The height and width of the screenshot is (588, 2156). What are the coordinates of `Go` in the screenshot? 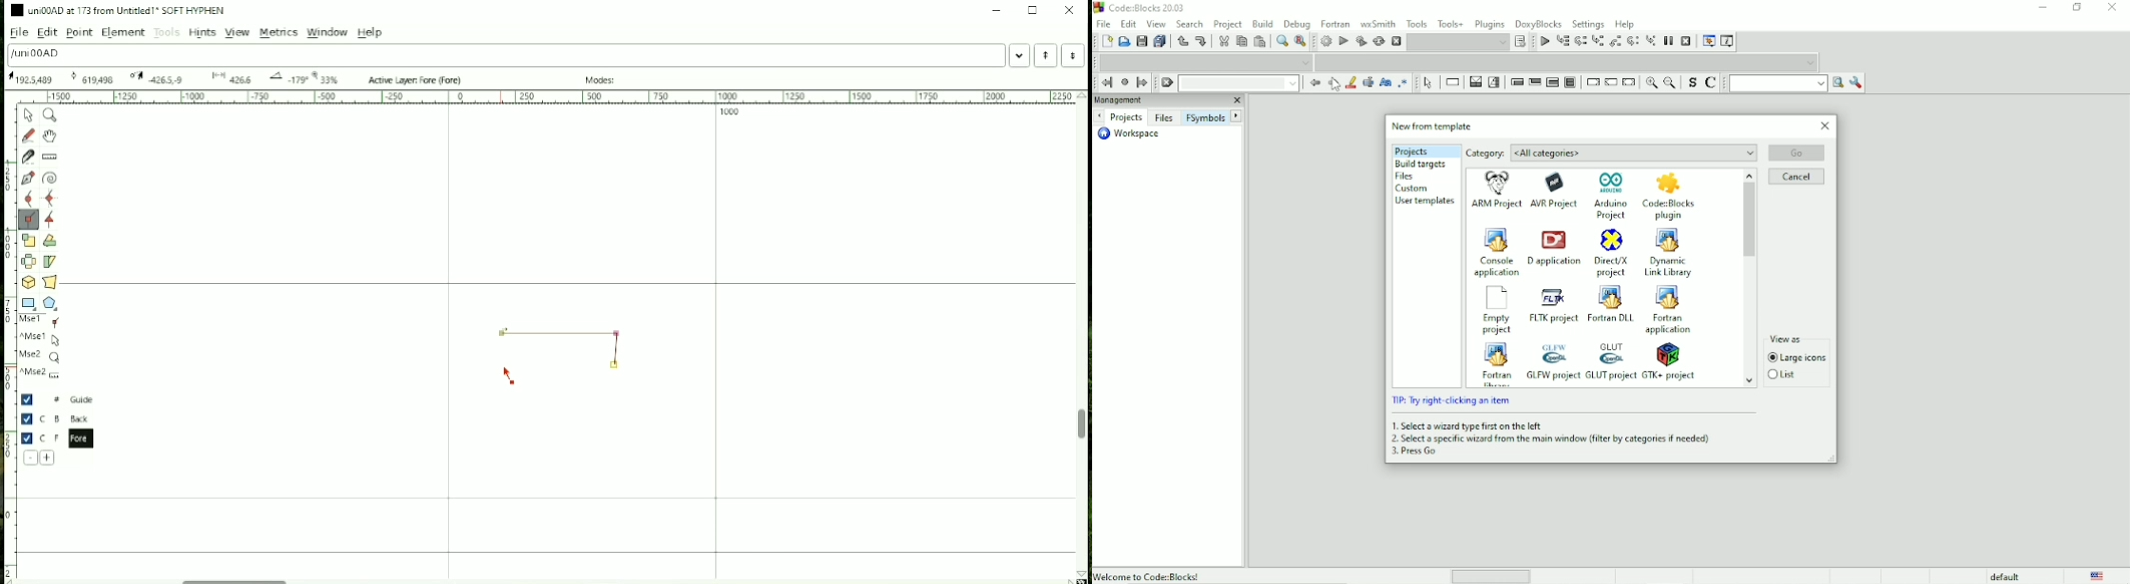 It's located at (1798, 152).